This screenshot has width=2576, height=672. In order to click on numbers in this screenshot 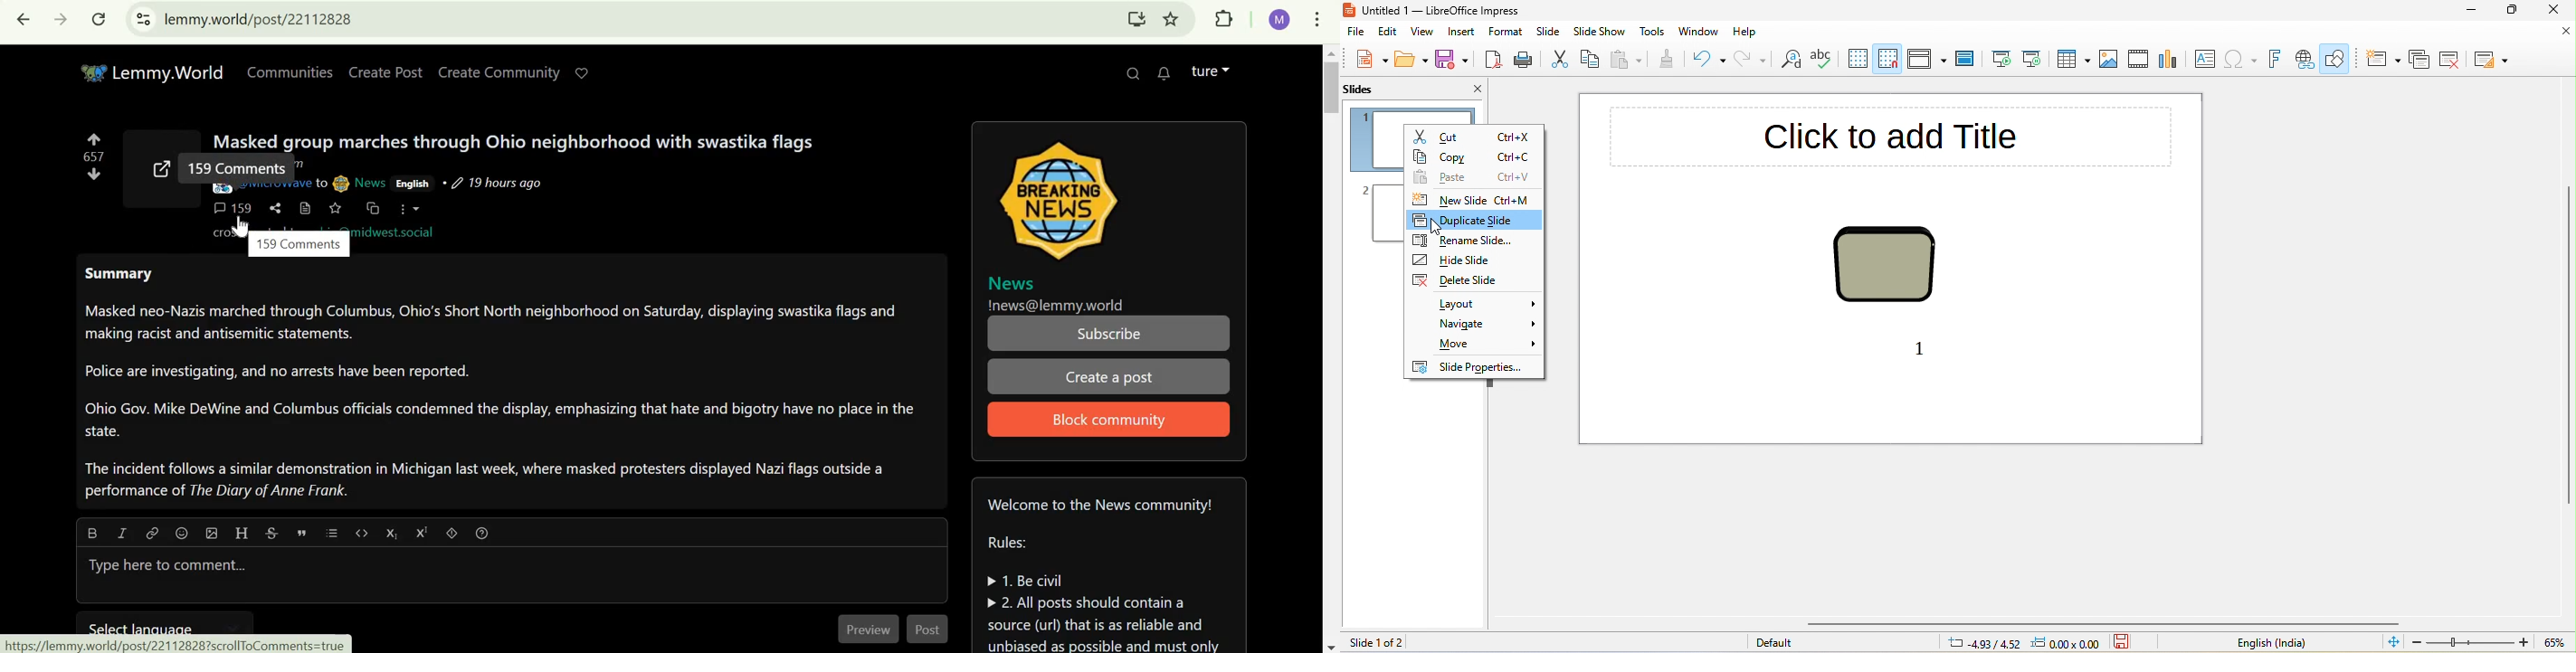, I will do `click(96, 156)`.